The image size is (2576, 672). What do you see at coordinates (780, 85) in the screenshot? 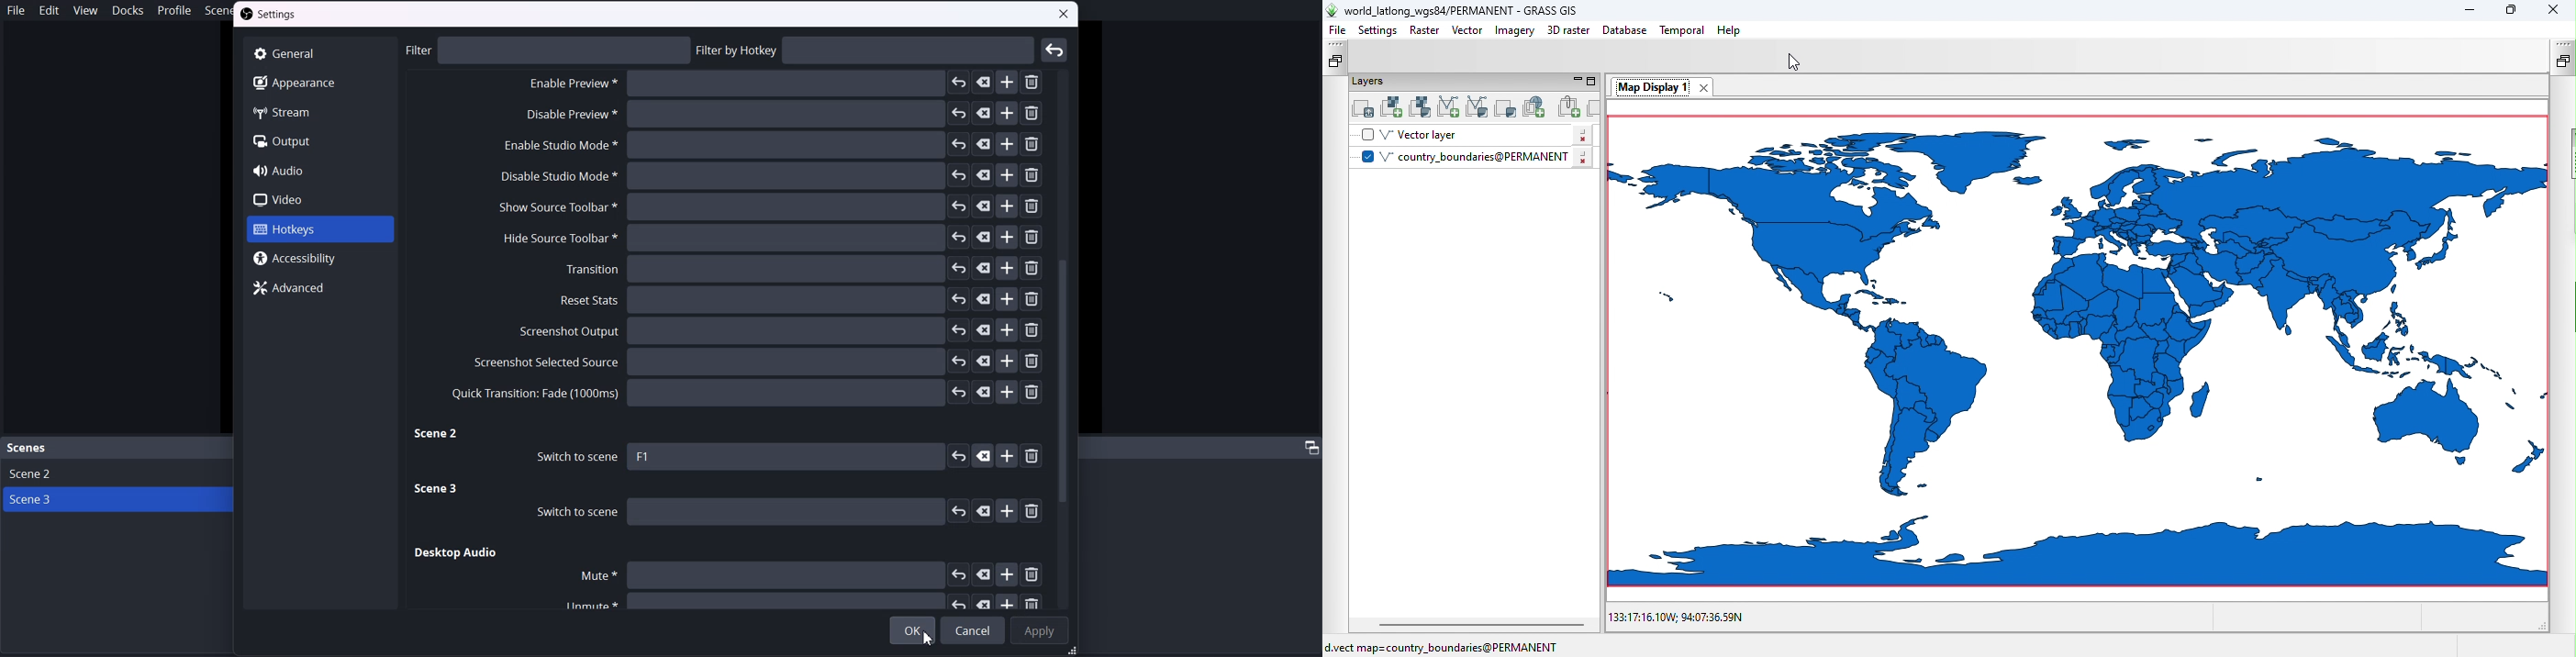
I see `Disable Preview` at bounding box center [780, 85].